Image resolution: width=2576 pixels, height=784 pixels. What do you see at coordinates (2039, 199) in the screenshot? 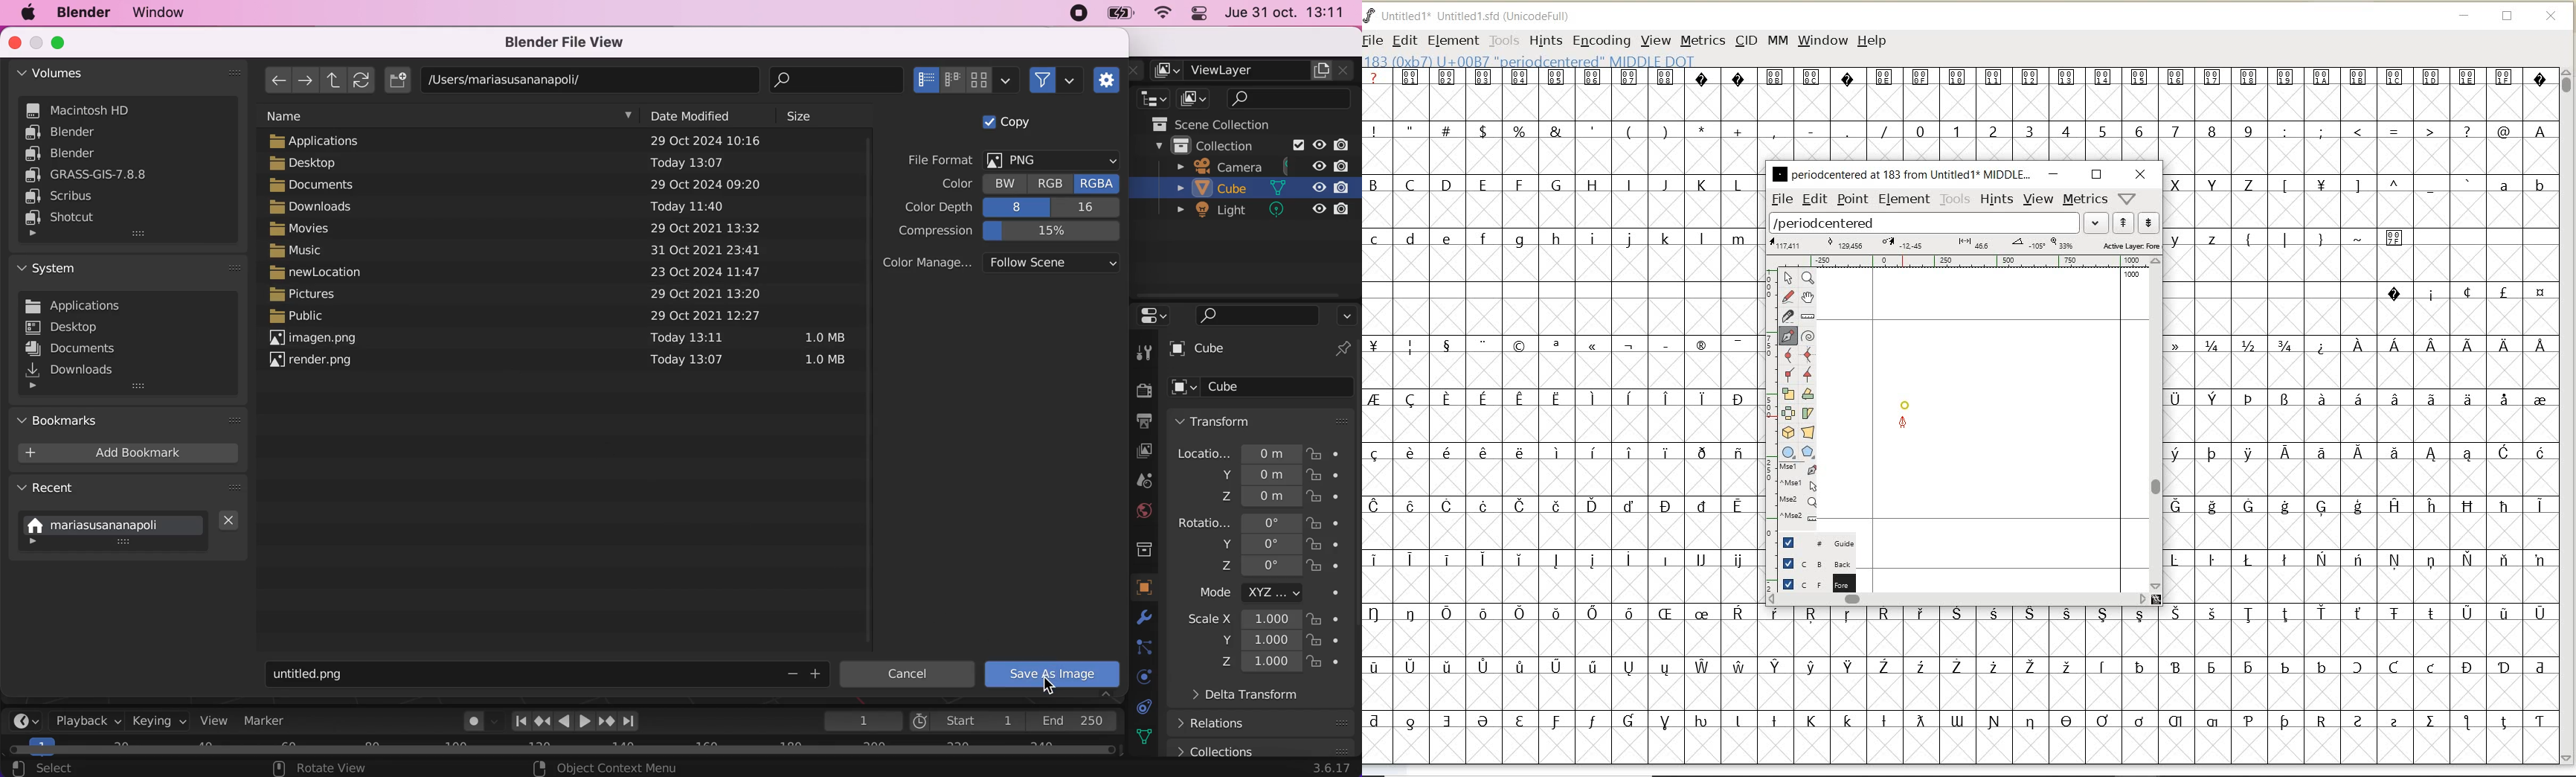
I see `view` at bounding box center [2039, 199].